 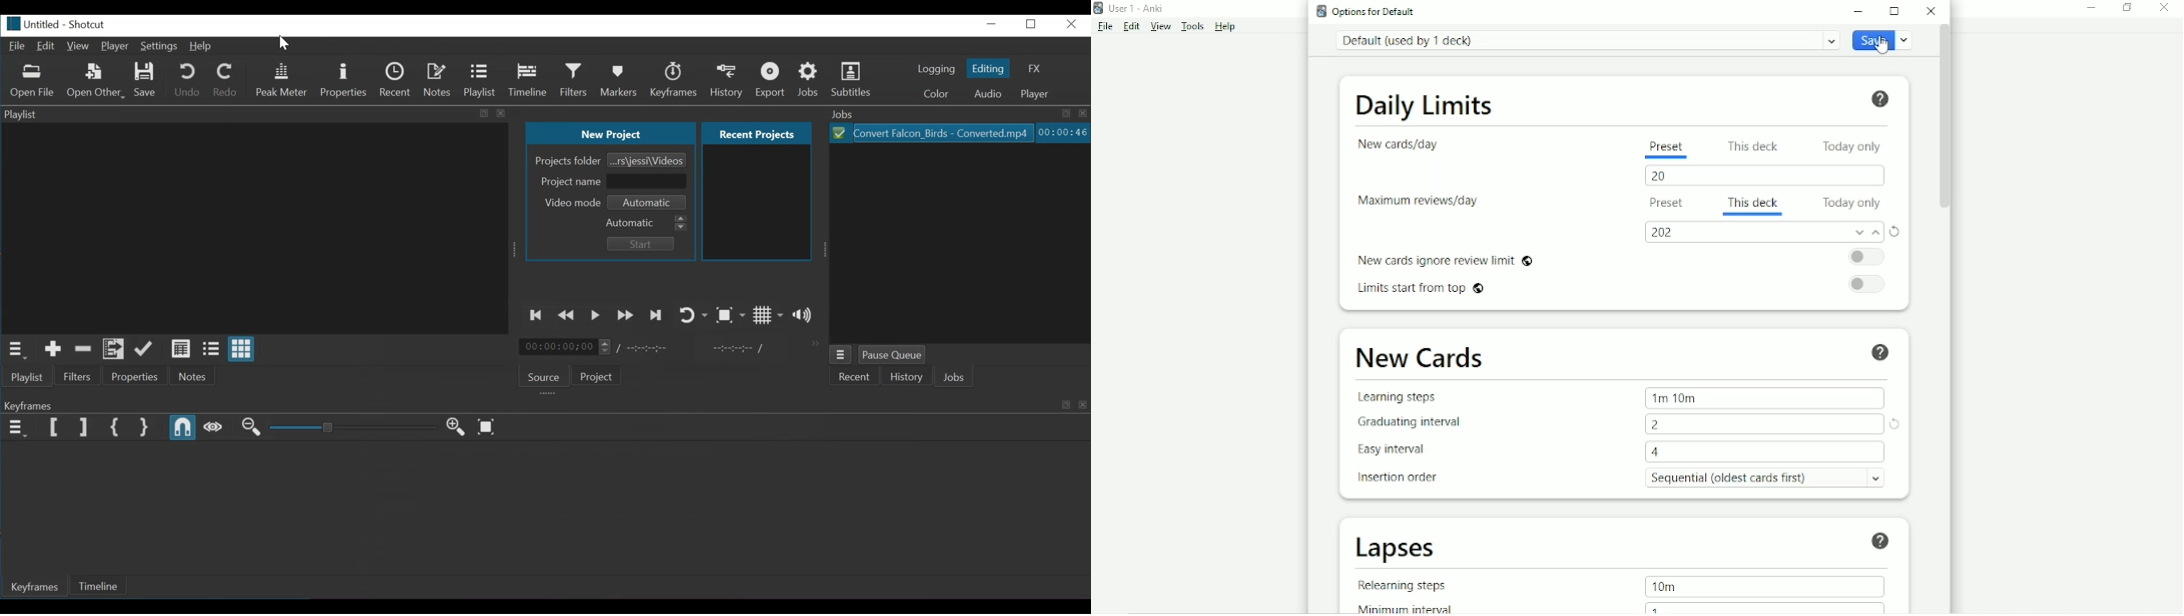 What do you see at coordinates (893, 355) in the screenshot?
I see `Pause Queue` at bounding box center [893, 355].